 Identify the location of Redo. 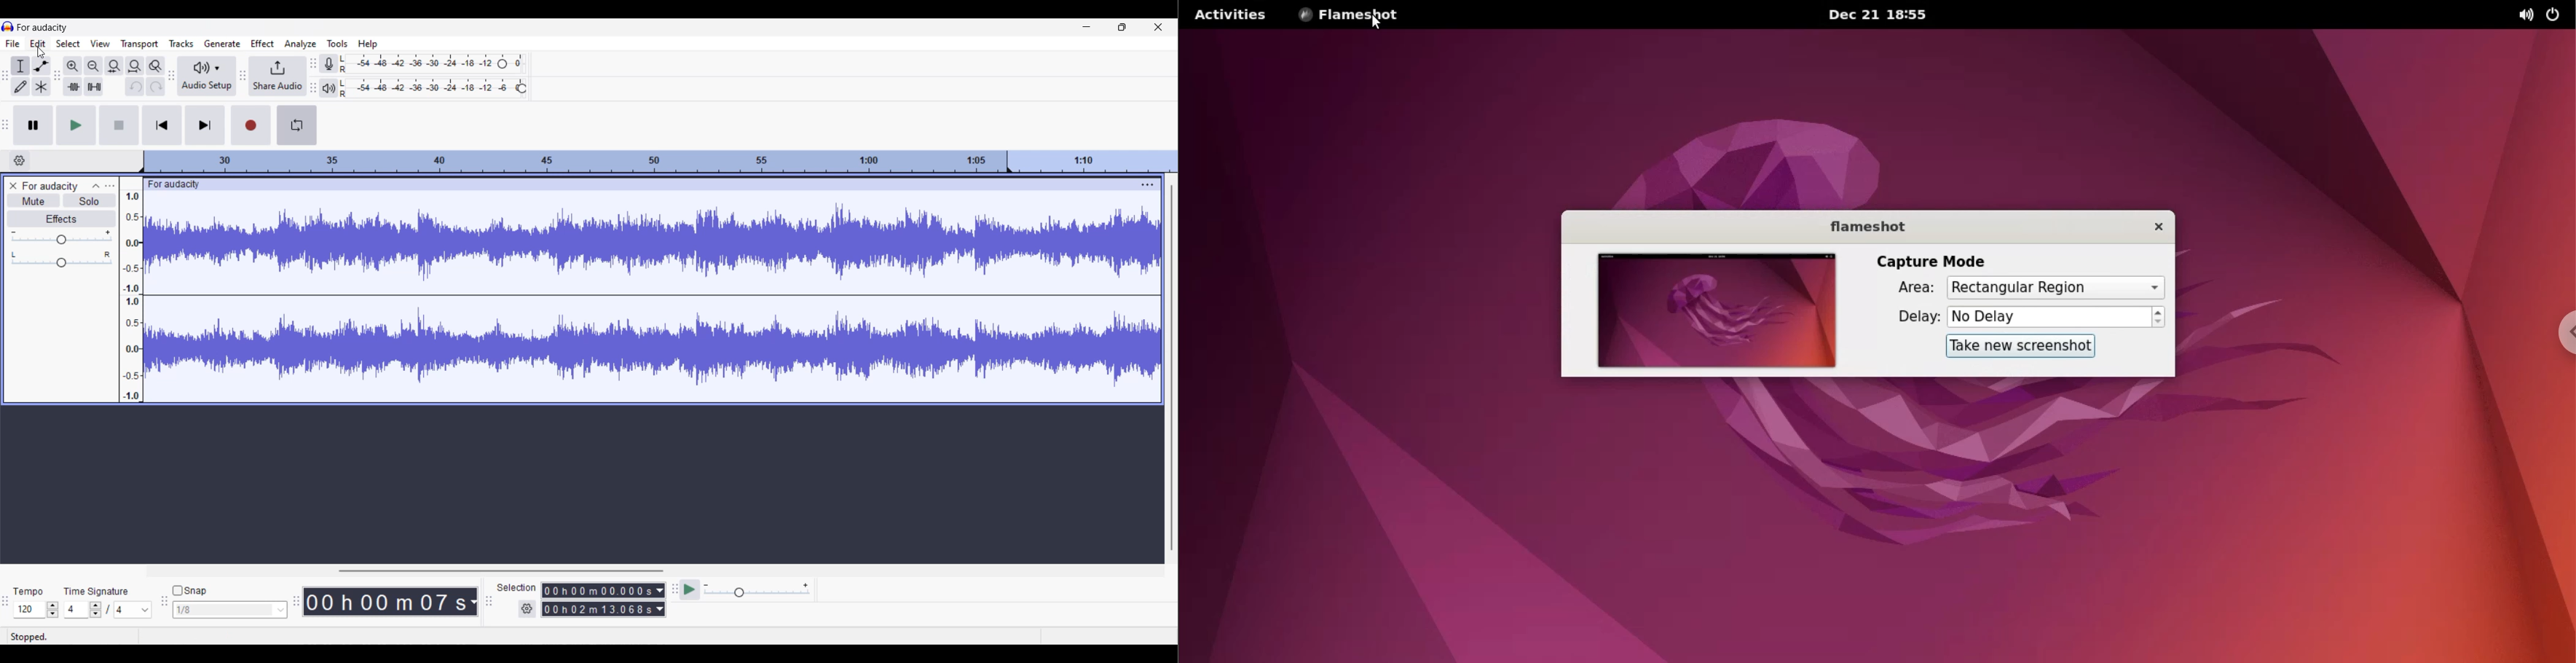
(155, 86).